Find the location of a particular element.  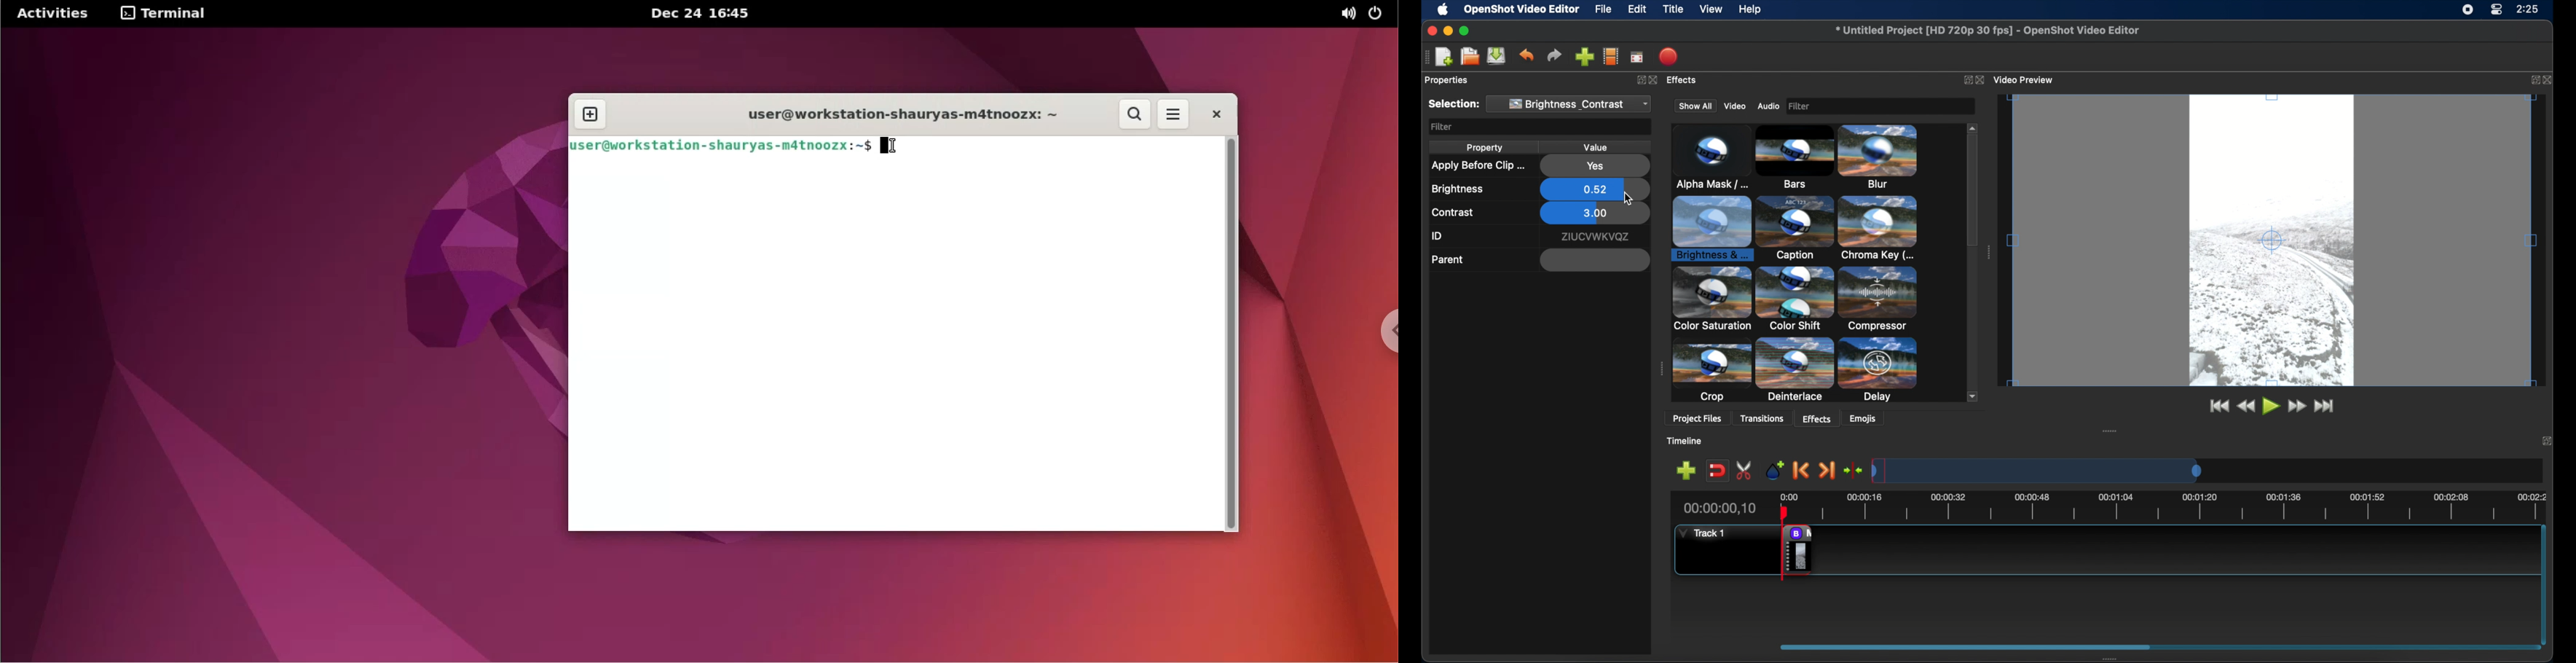

expand is located at coordinates (1642, 81).